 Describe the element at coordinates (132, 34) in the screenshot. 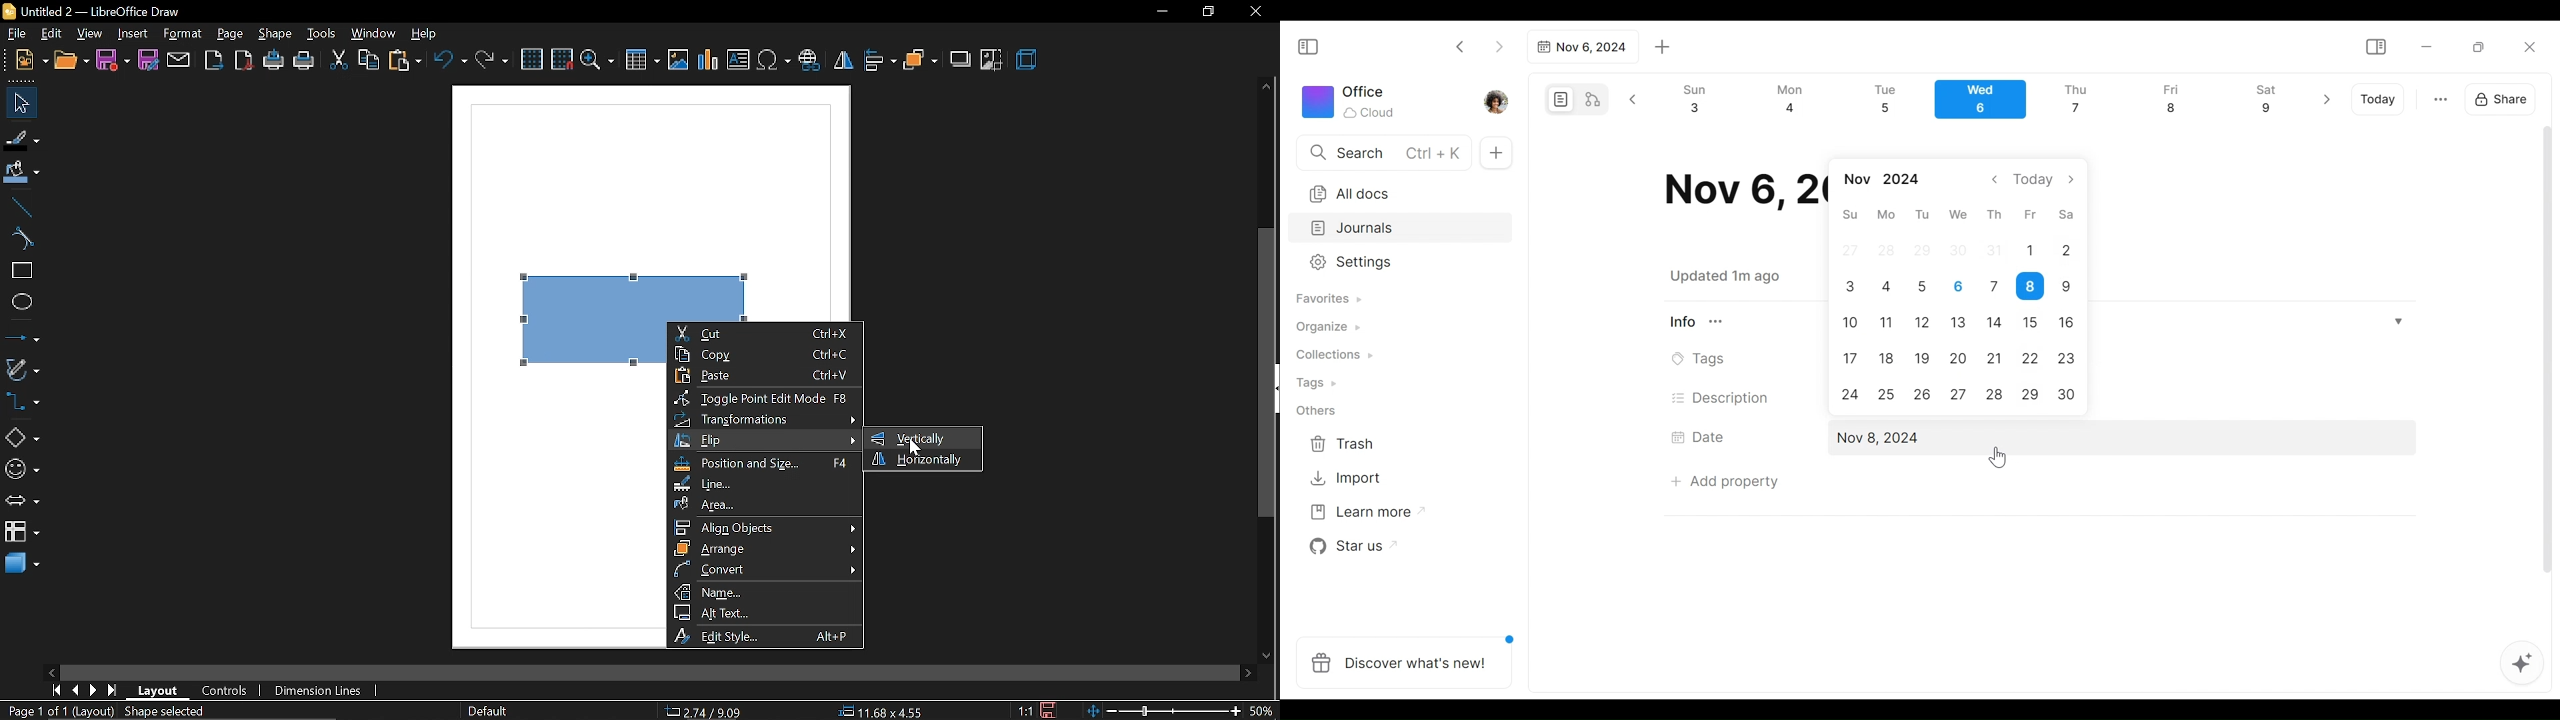

I see `insert` at that location.